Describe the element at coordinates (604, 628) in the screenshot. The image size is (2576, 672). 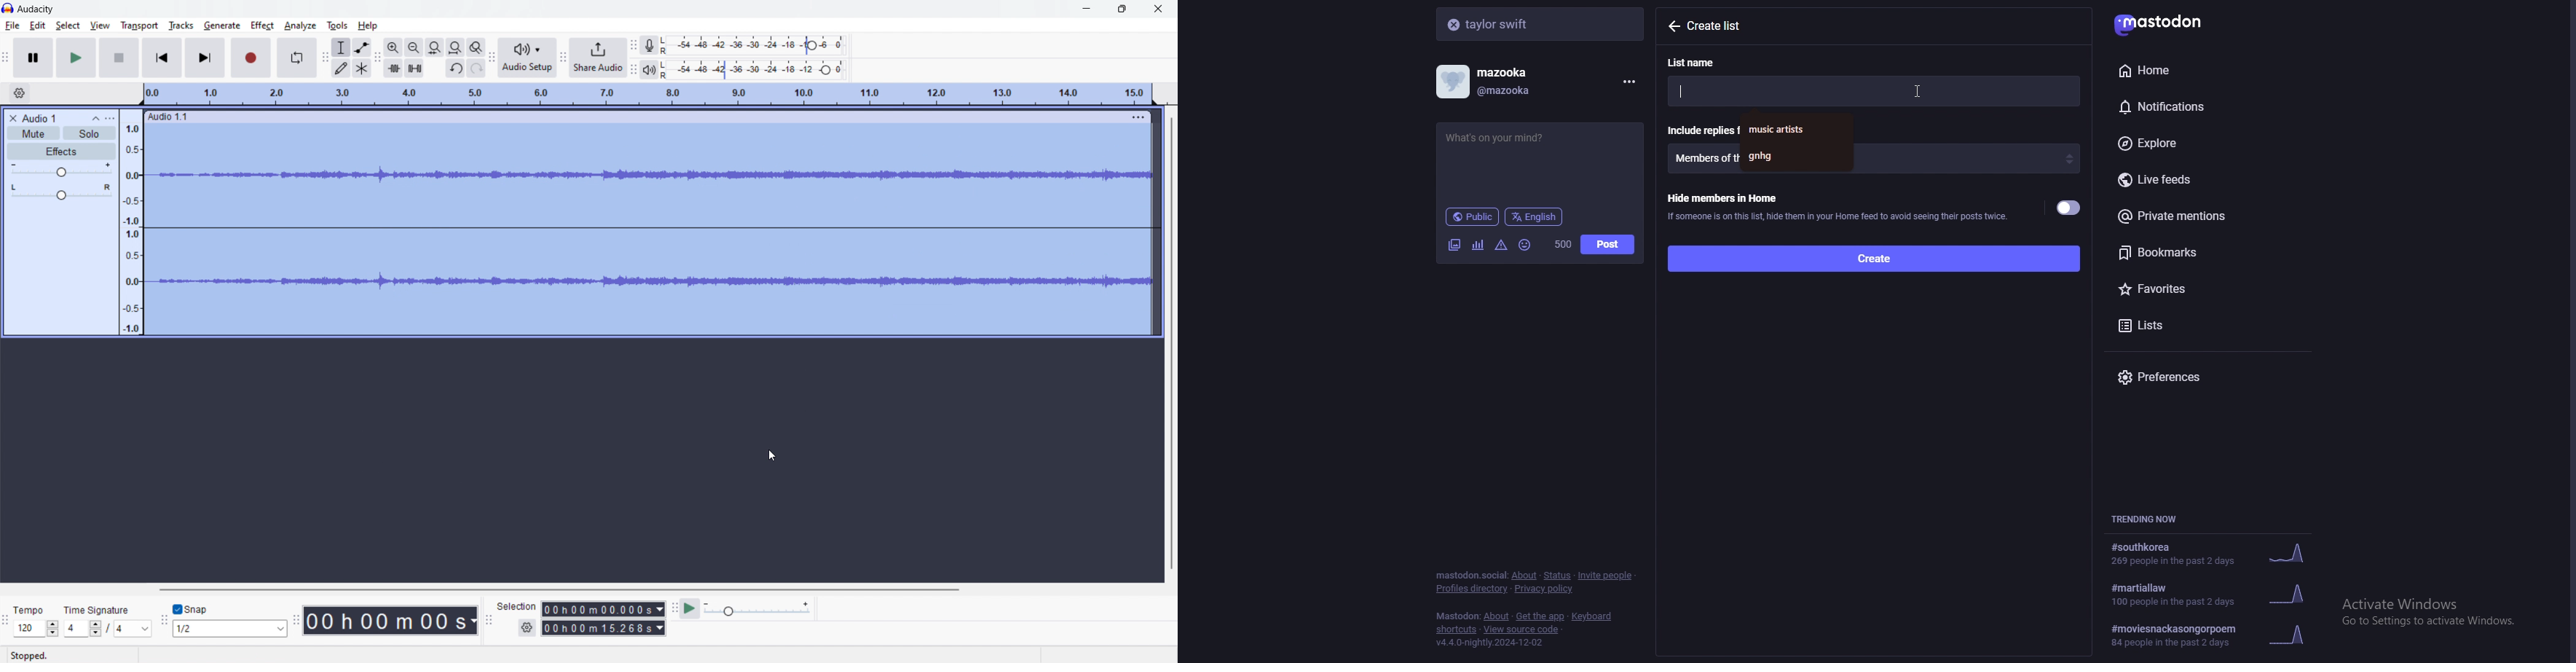
I see `00h00m15.268s (end time)` at that location.